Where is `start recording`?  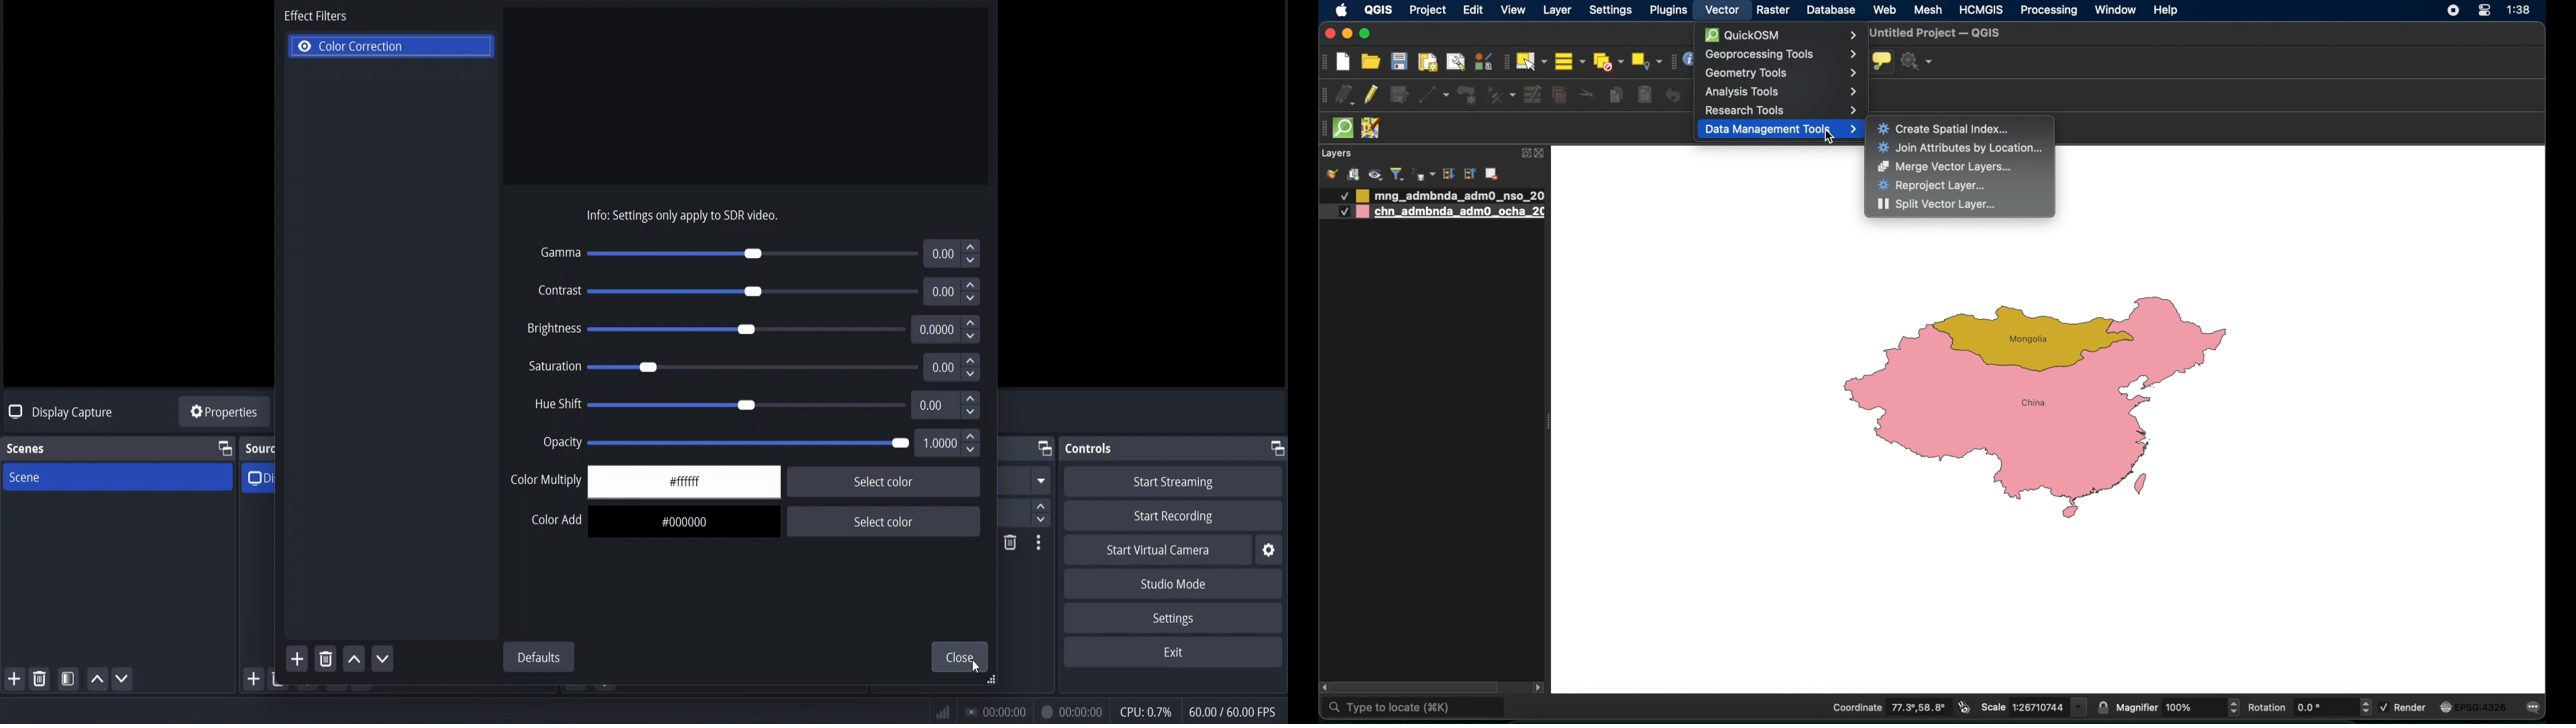 start recording is located at coordinates (1177, 517).